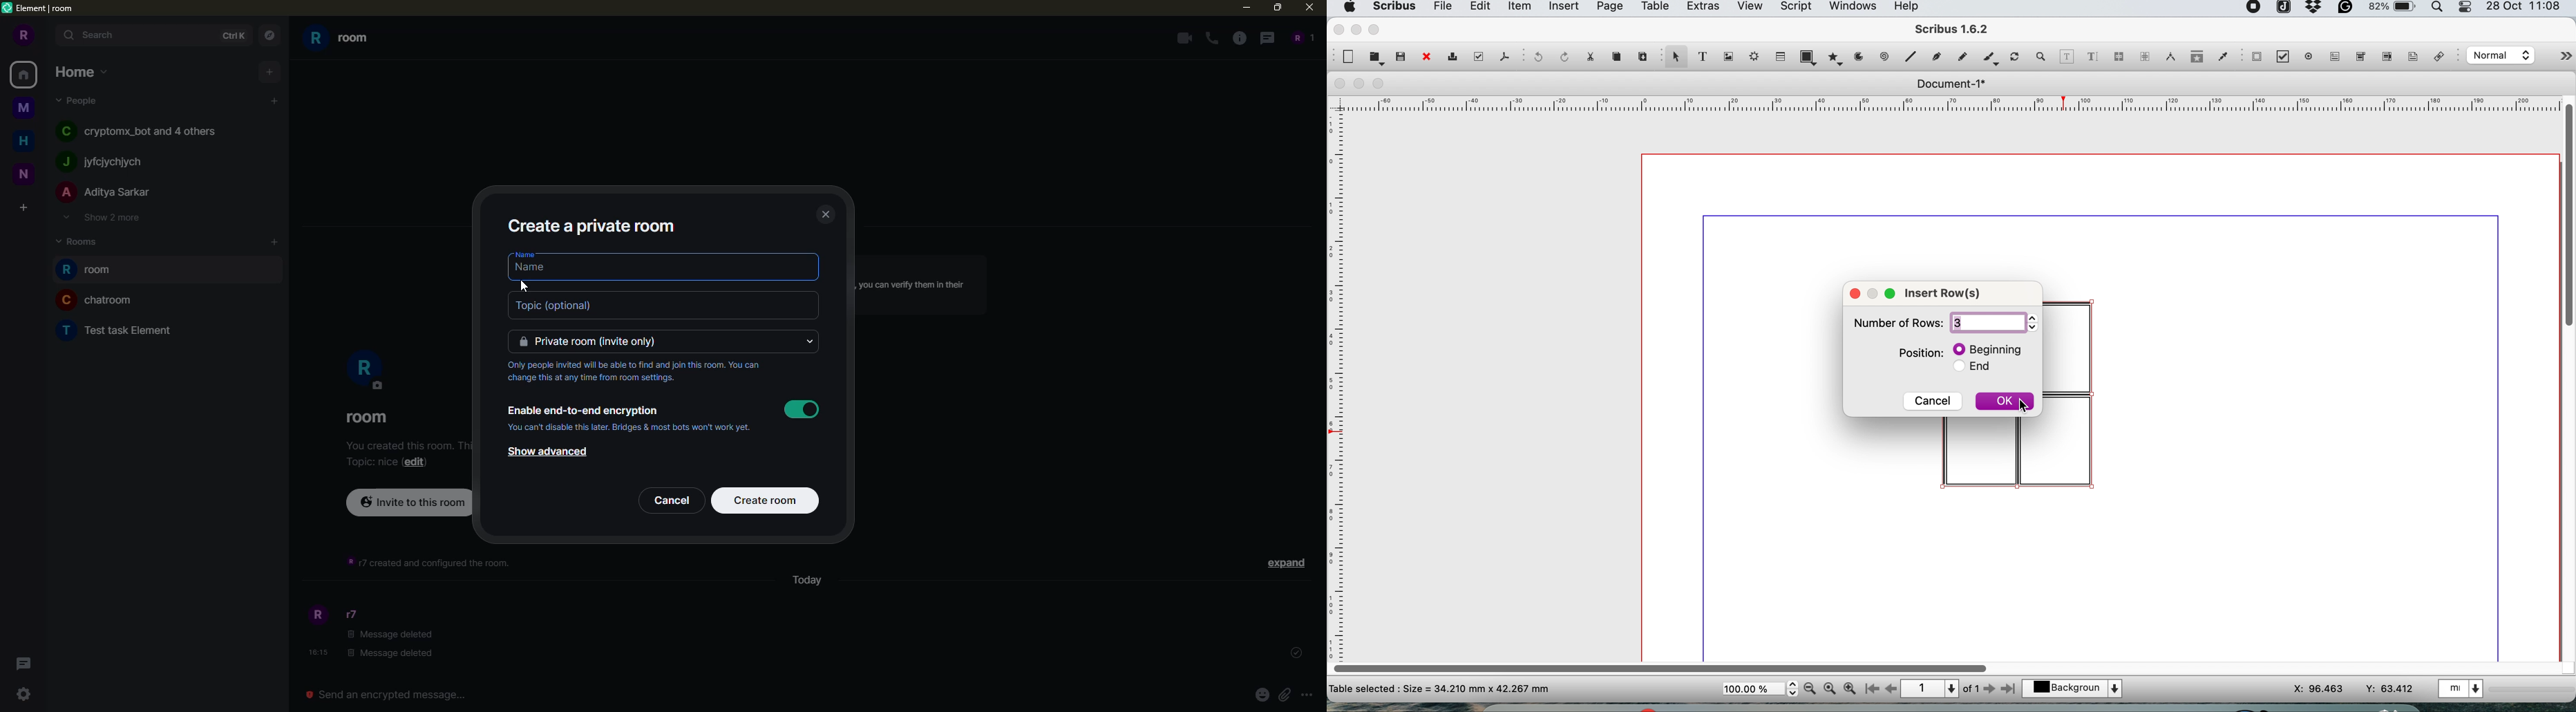 Image resolution: width=2576 pixels, height=728 pixels. I want to click on ok, so click(2005, 403).